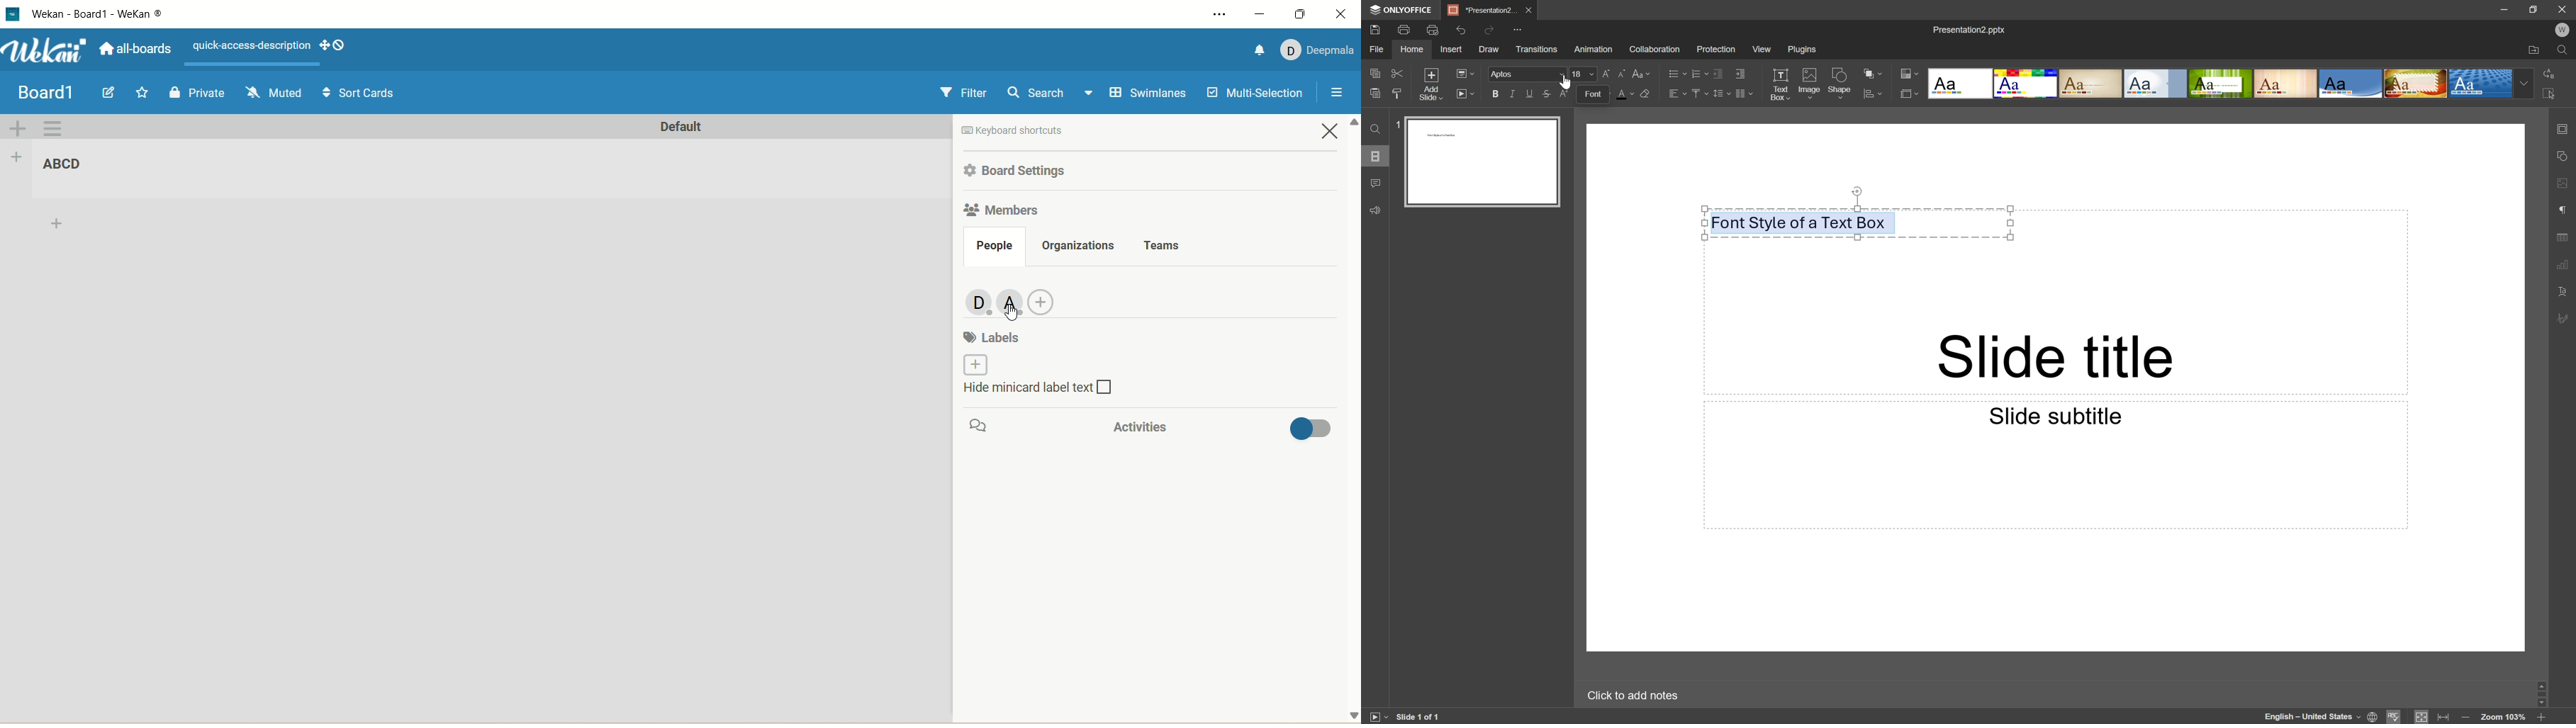 Image resolution: width=2576 pixels, height=728 pixels. What do you see at coordinates (2565, 295) in the screenshot?
I see `Text Art settings` at bounding box center [2565, 295].